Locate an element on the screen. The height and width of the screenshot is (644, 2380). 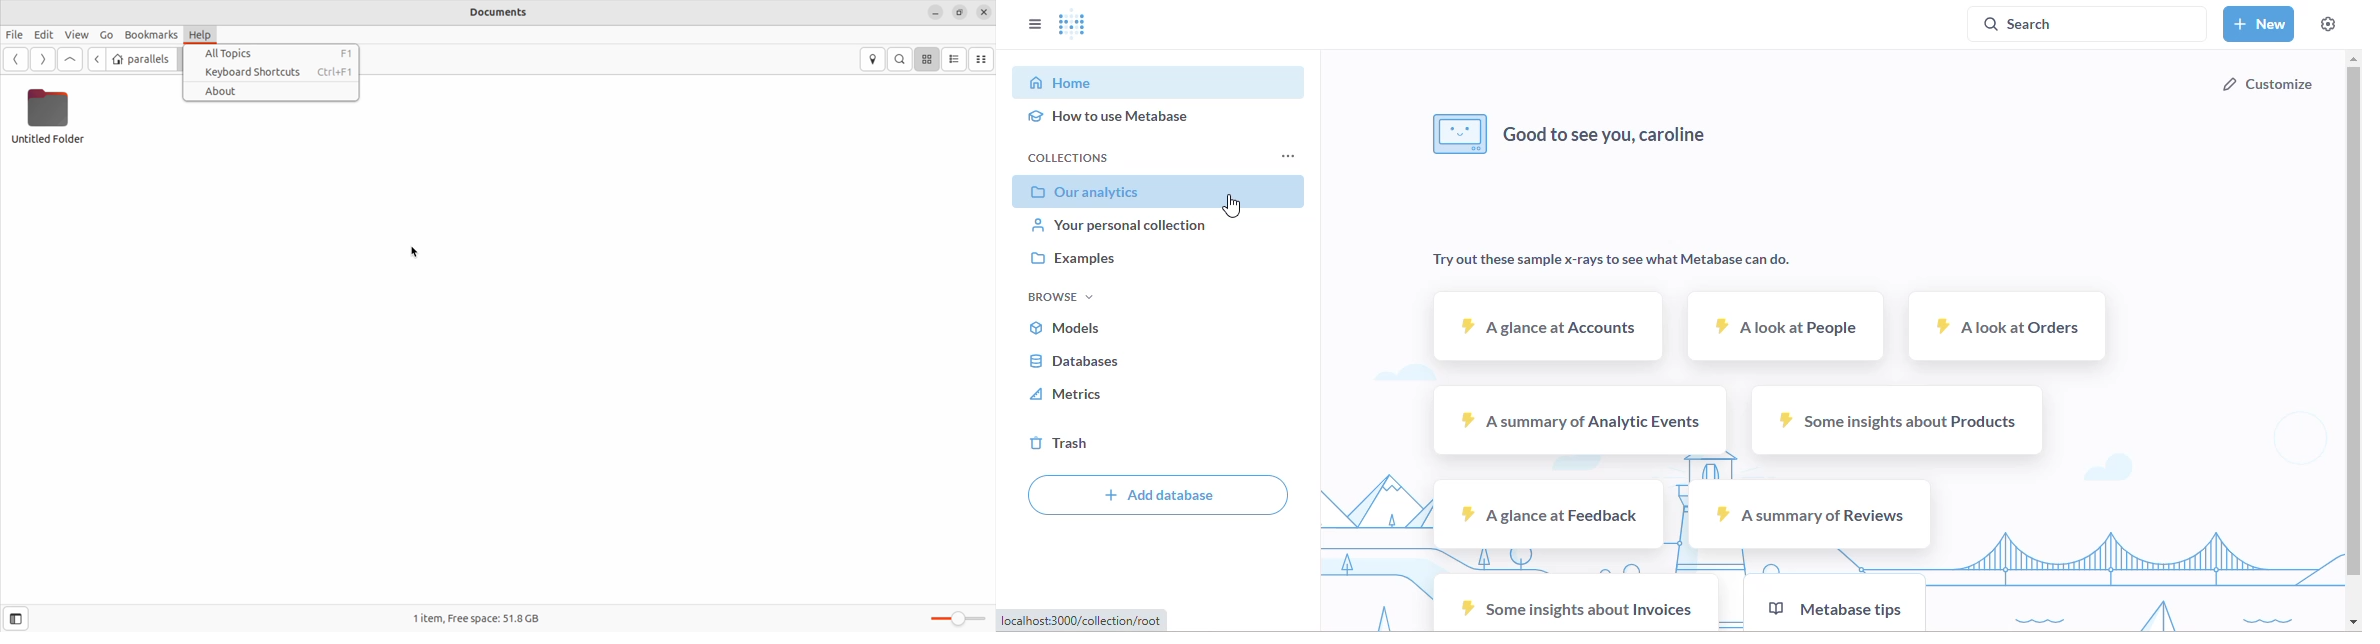
search is located at coordinates (2087, 23).